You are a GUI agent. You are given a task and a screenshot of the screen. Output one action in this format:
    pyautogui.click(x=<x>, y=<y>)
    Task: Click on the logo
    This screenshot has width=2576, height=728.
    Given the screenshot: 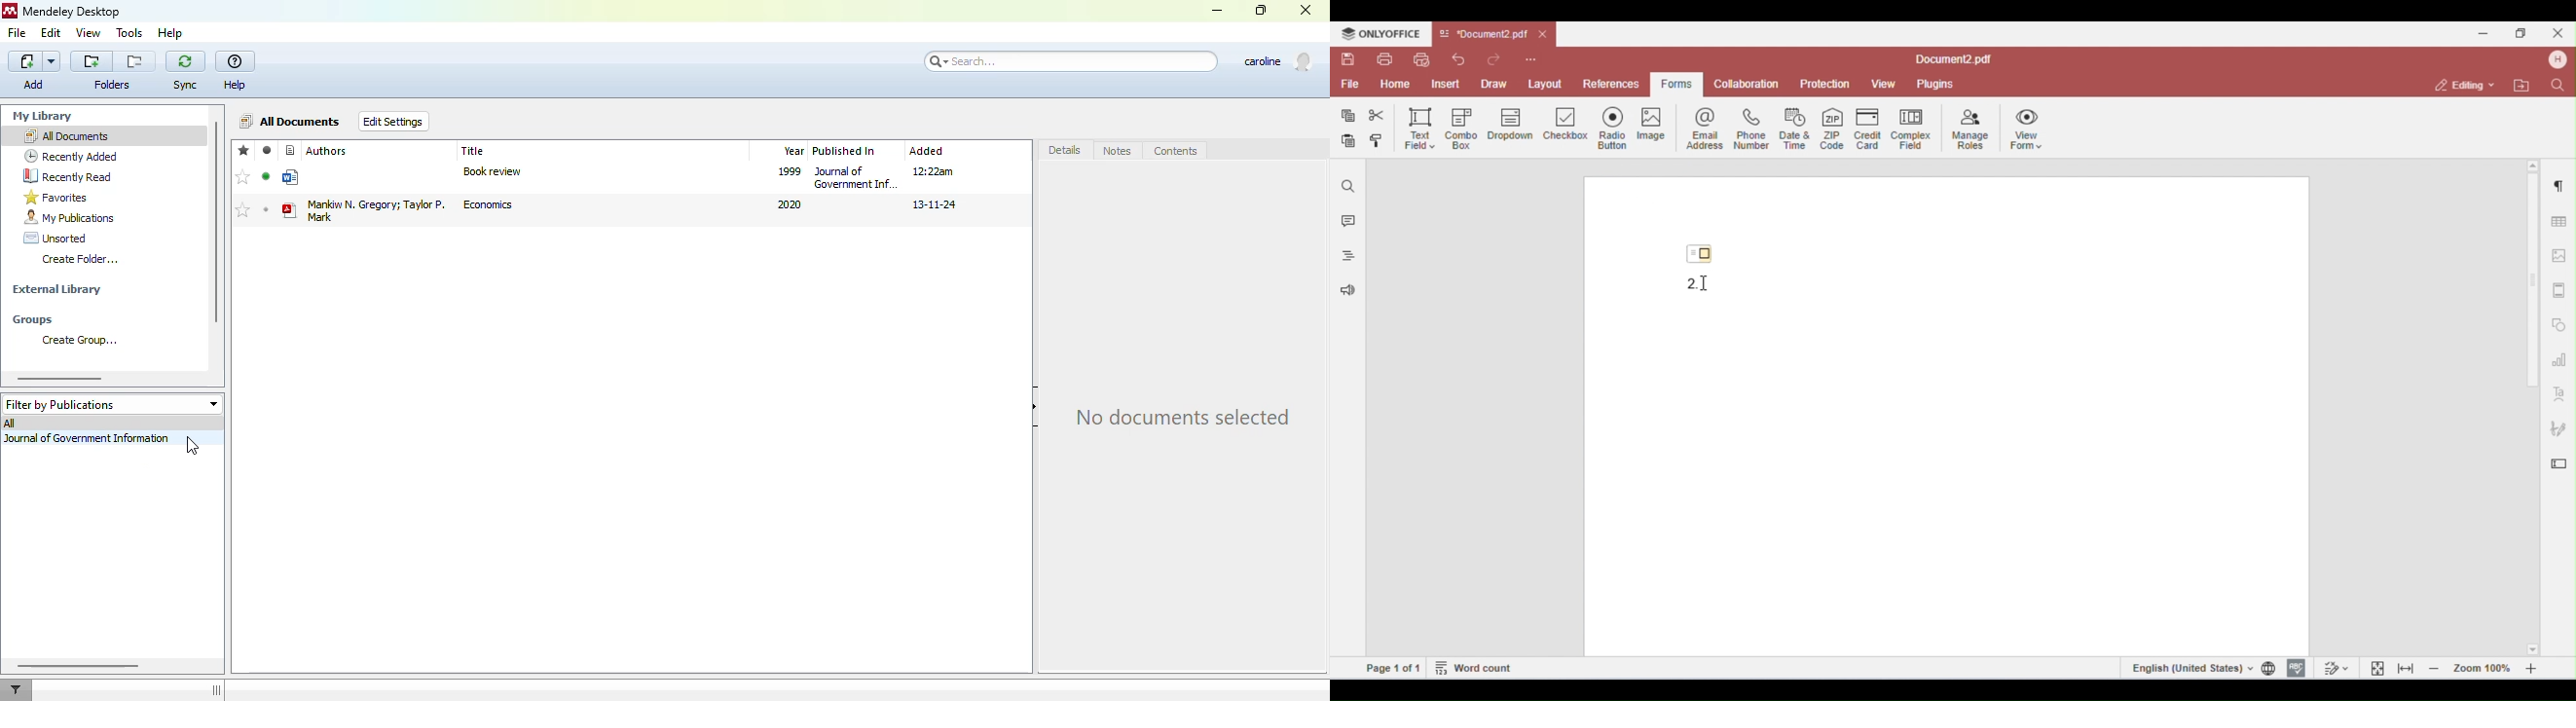 What is the action you would take?
    pyautogui.click(x=10, y=11)
    